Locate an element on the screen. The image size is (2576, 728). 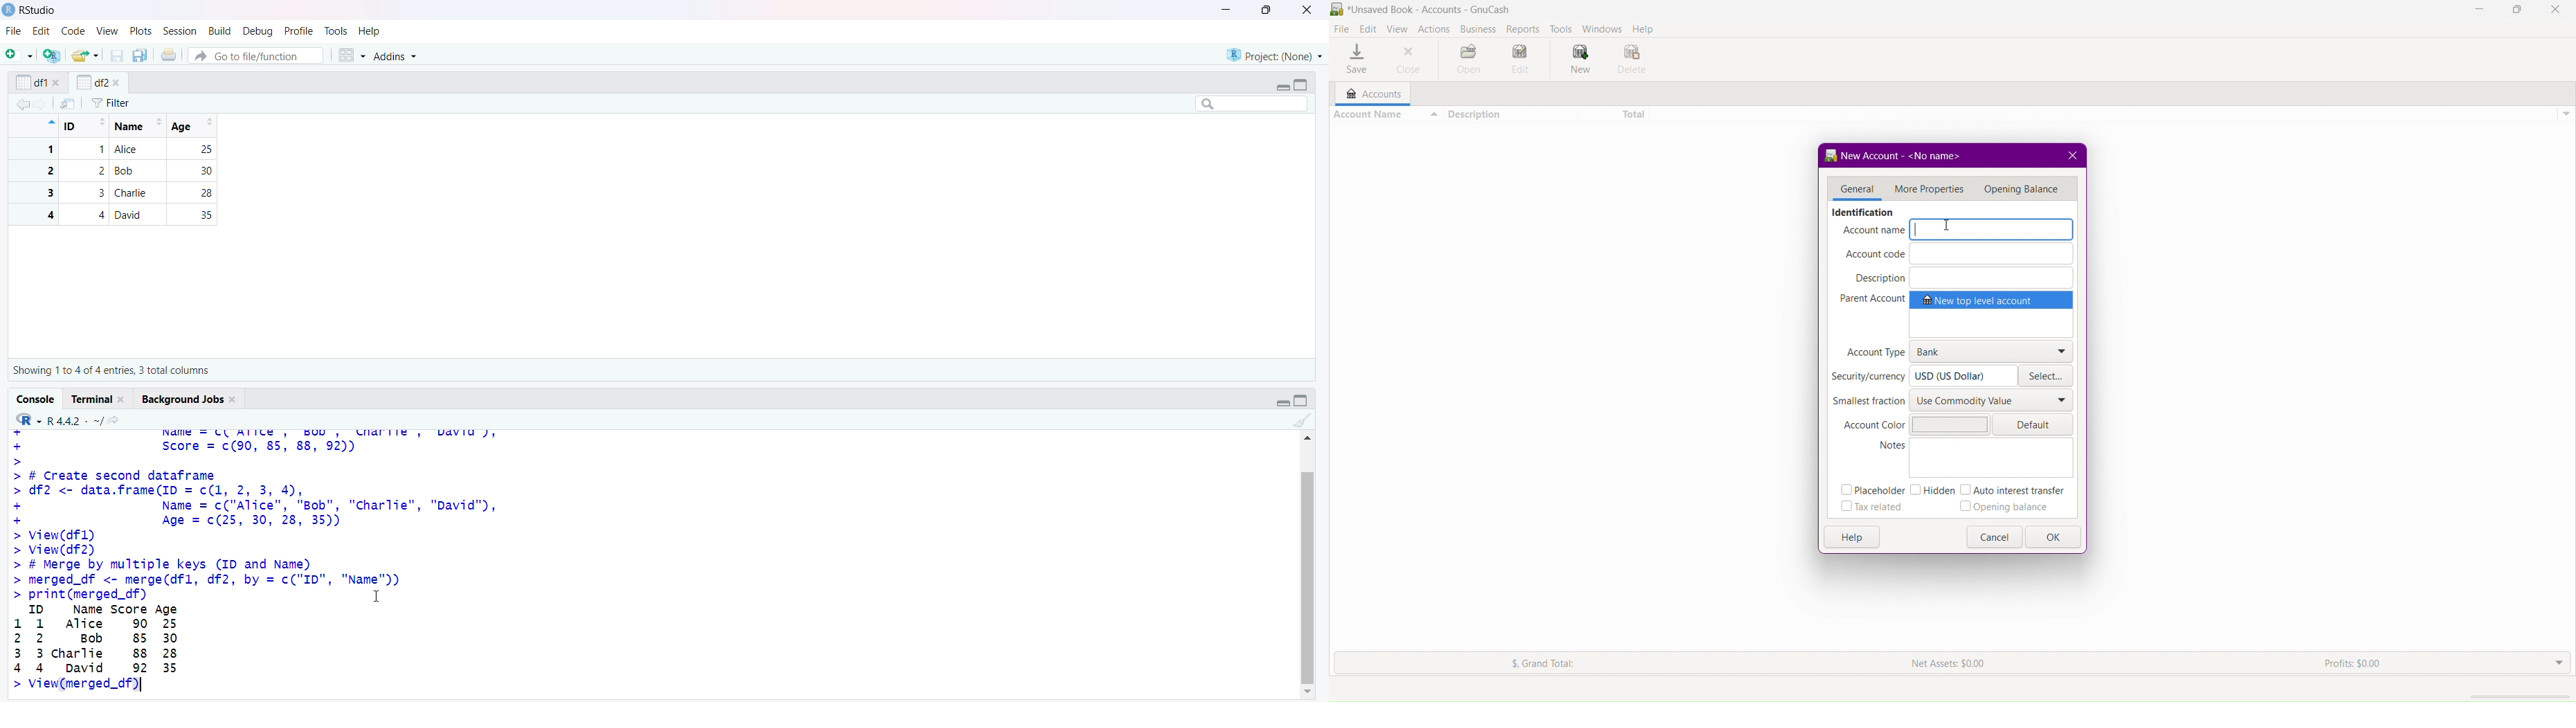
cursor is located at coordinates (1948, 225).